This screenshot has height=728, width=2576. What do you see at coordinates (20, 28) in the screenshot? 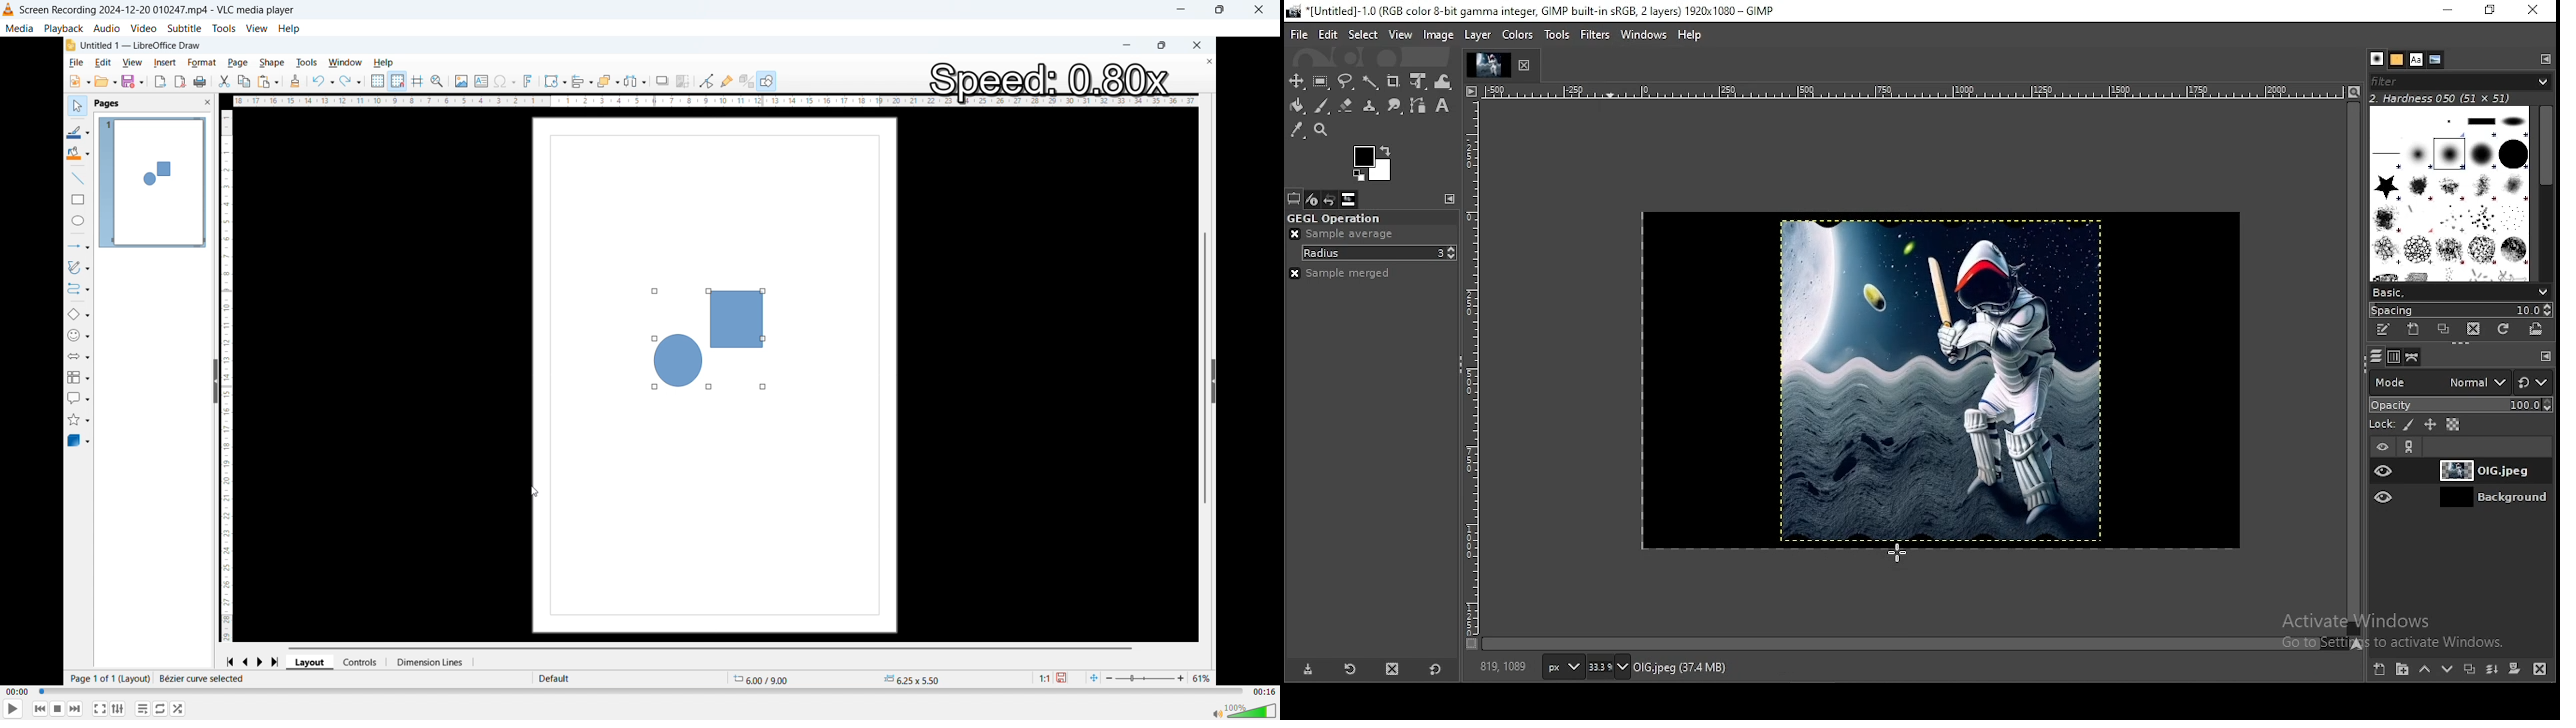
I see `Media ` at bounding box center [20, 28].